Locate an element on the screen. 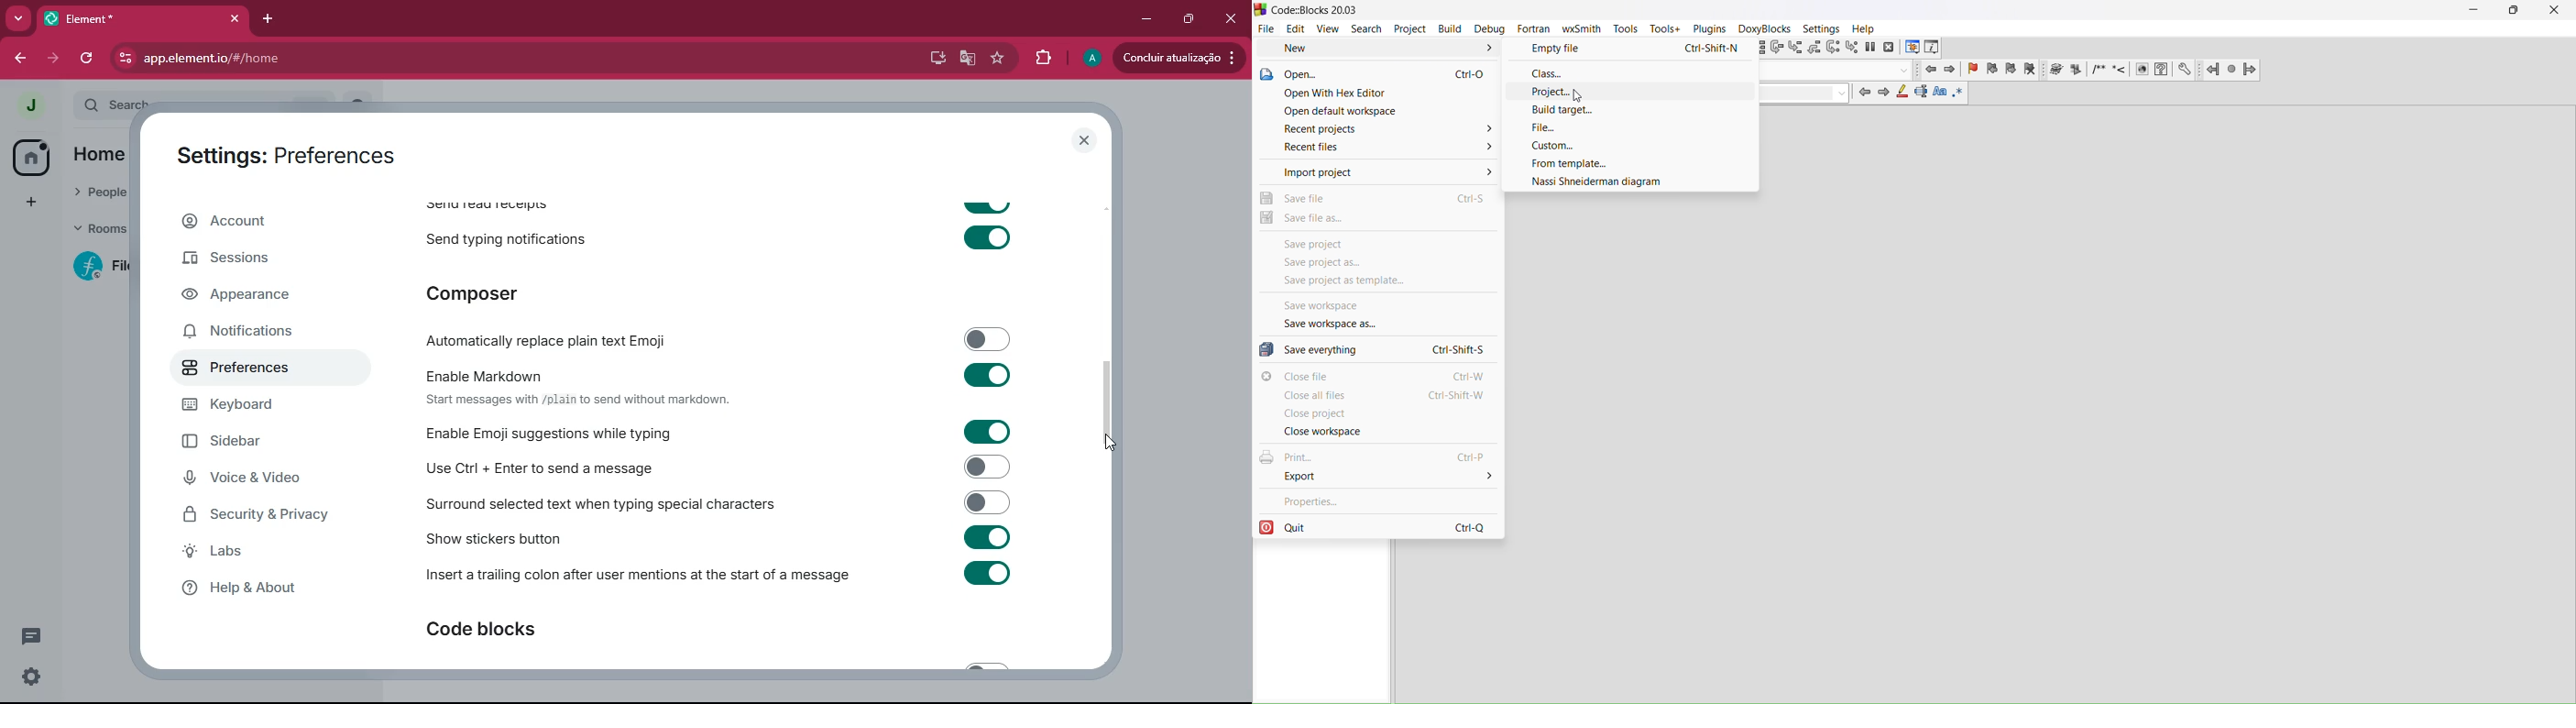 This screenshot has height=728, width=2576. send typing notifications is located at coordinates (725, 236).